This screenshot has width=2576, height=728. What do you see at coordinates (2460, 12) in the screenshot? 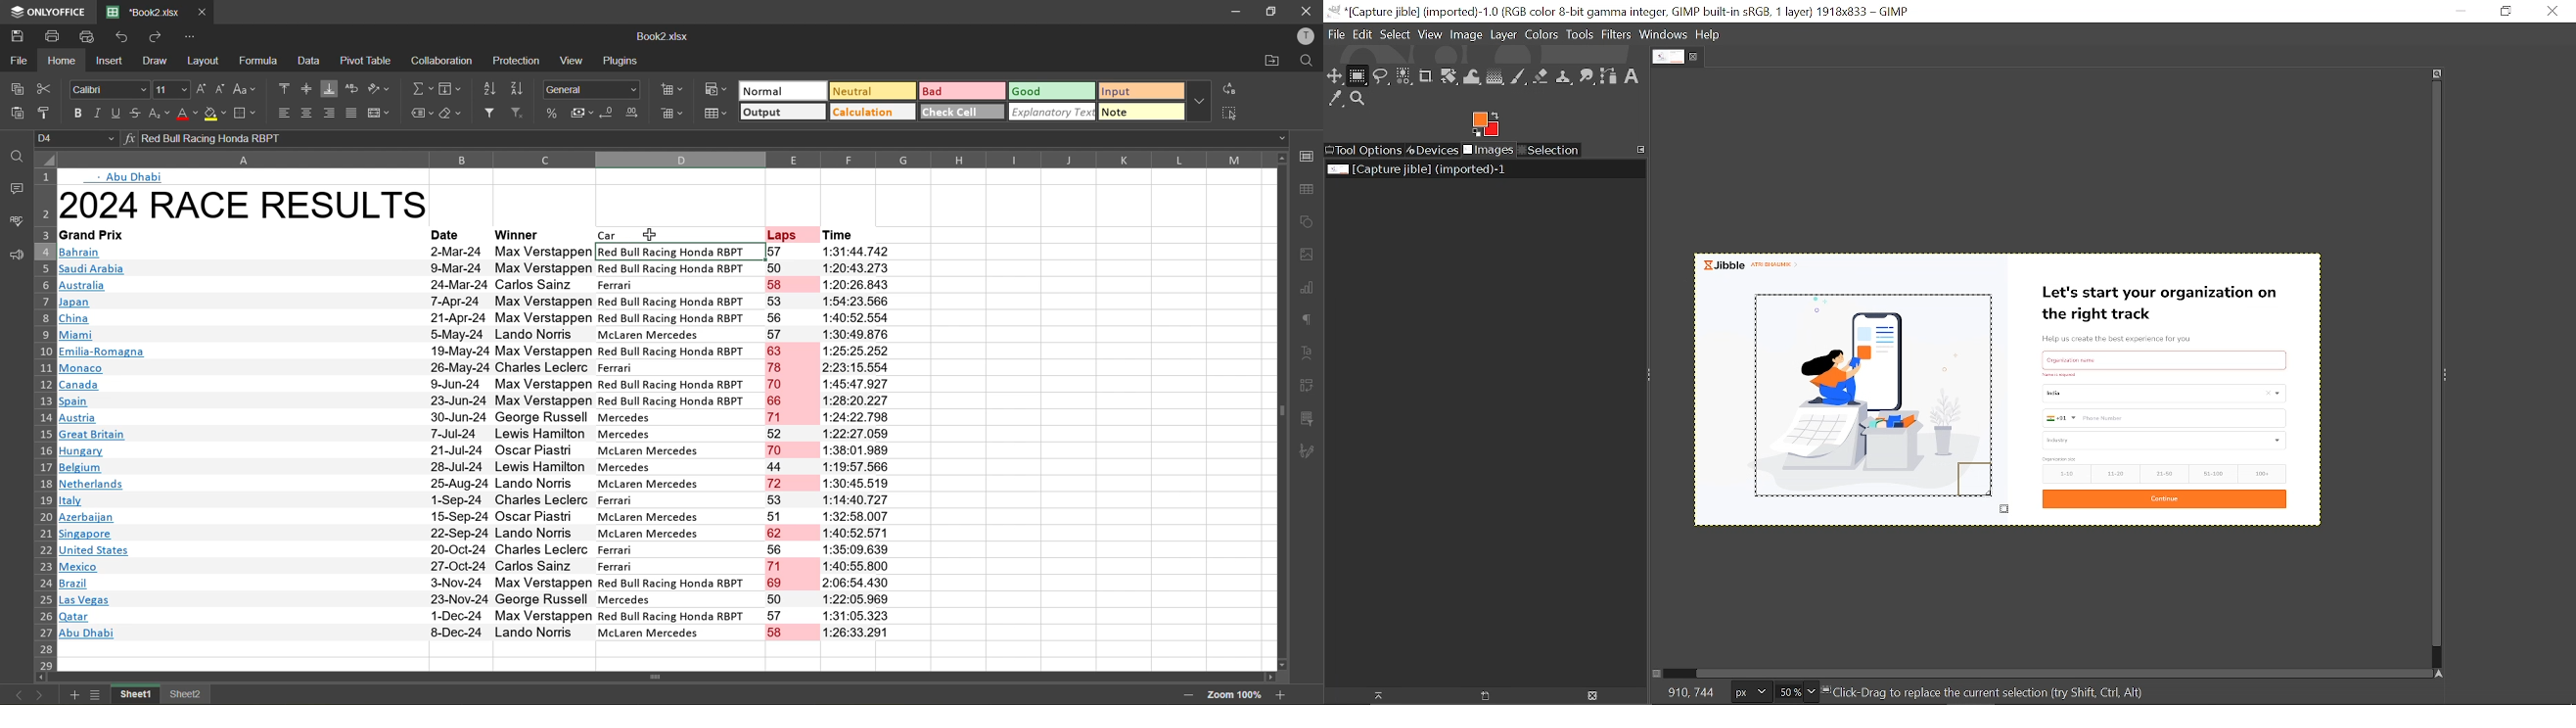
I see `Minimize` at bounding box center [2460, 12].